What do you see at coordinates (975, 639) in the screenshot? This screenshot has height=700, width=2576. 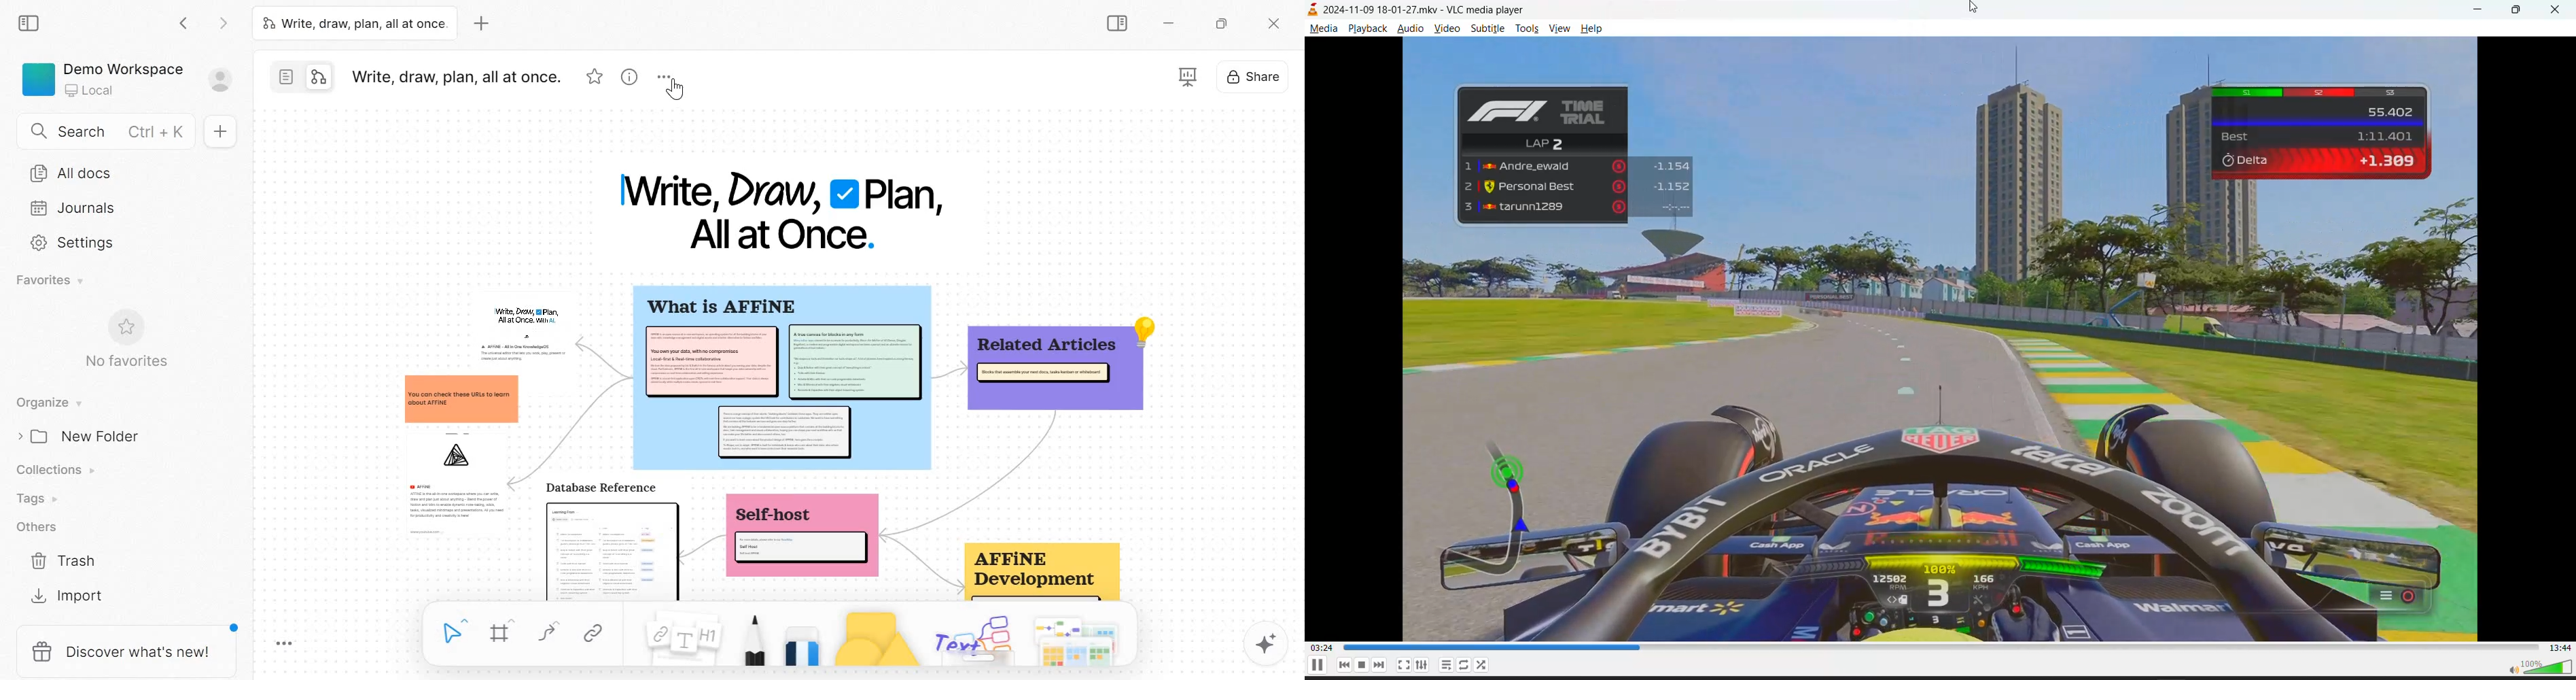 I see `others` at bounding box center [975, 639].